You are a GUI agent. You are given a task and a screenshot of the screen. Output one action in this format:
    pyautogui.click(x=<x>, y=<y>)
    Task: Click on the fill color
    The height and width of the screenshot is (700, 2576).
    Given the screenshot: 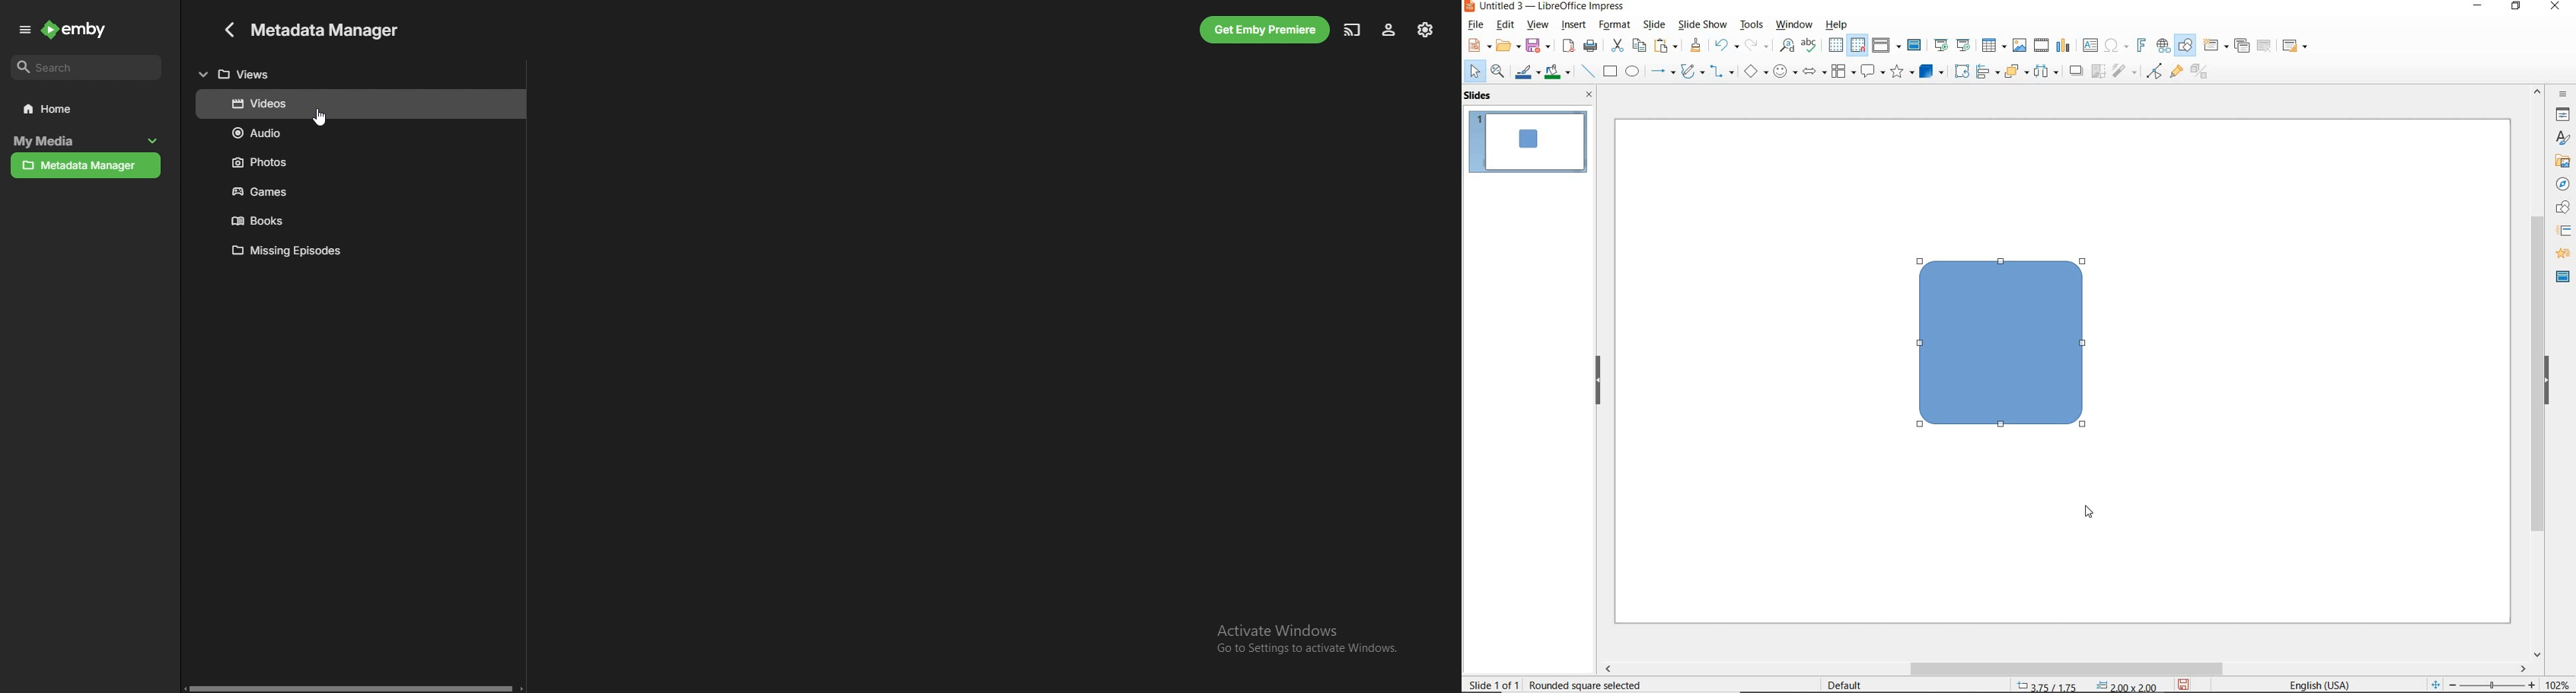 What is the action you would take?
    pyautogui.click(x=1559, y=72)
    